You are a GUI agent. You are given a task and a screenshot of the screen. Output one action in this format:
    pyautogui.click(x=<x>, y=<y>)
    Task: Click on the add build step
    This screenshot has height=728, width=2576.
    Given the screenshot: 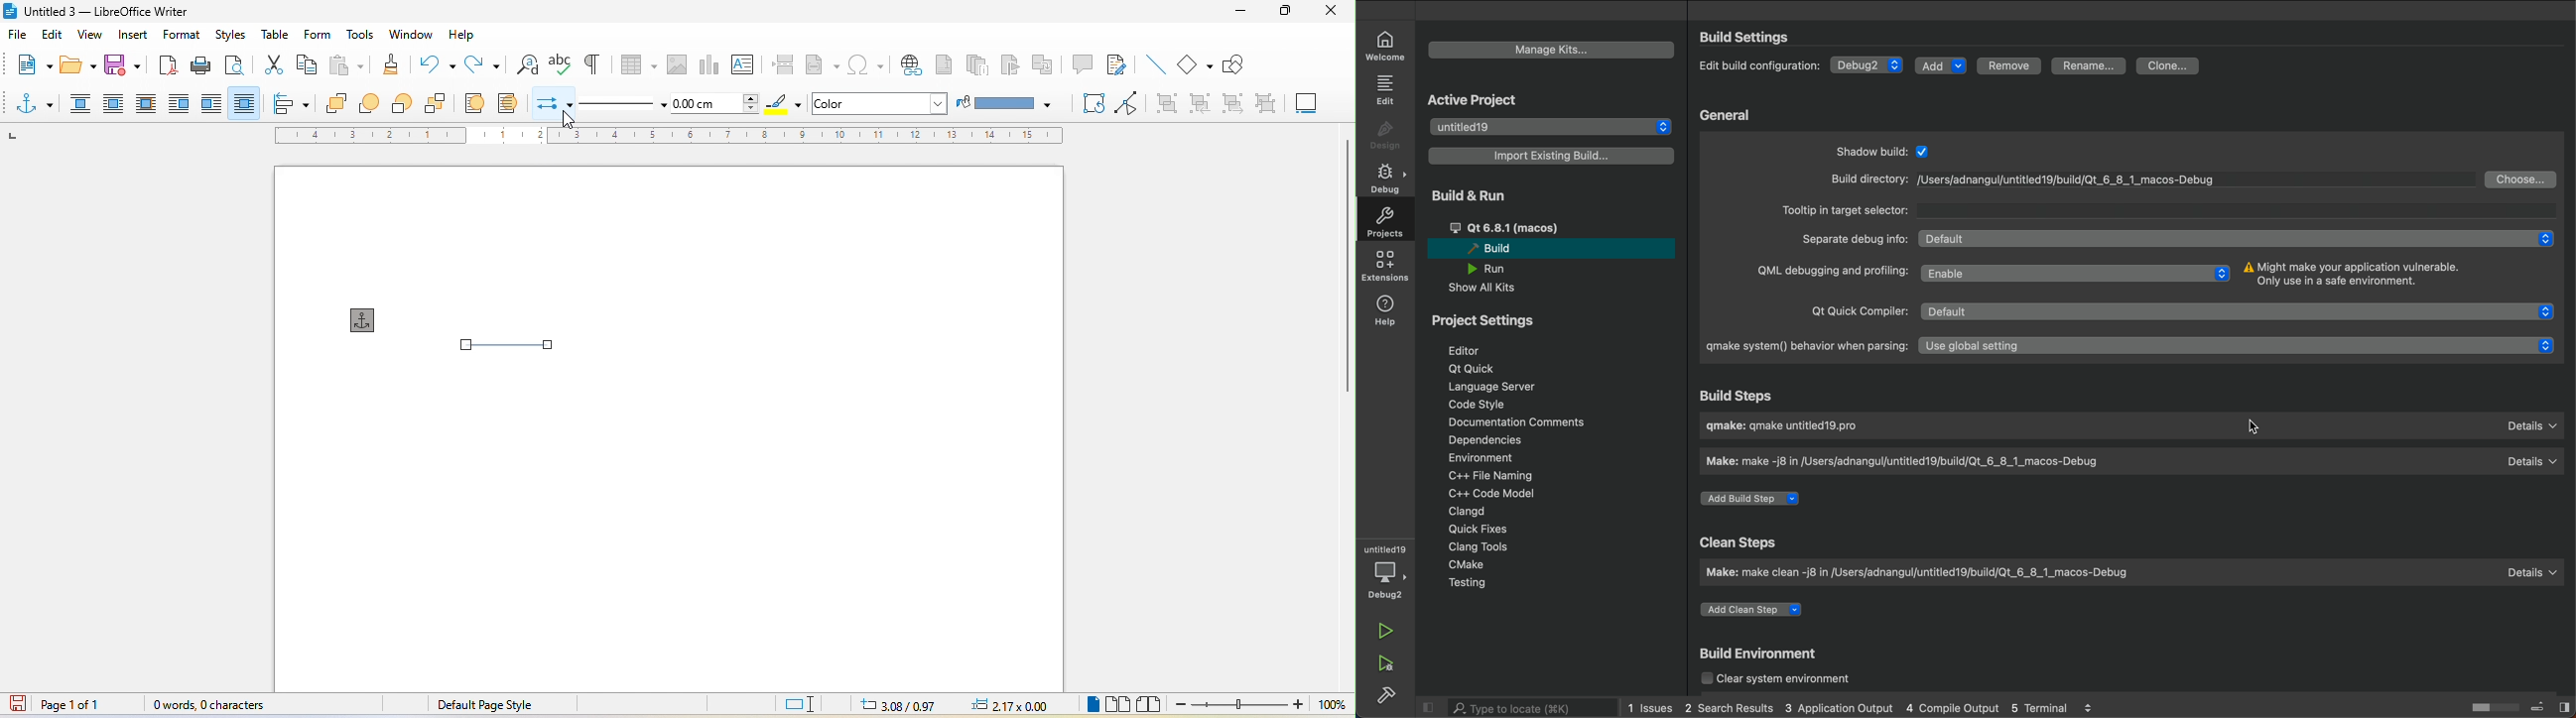 What is the action you would take?
    pyautogui.click(x=1754, y=499)
    